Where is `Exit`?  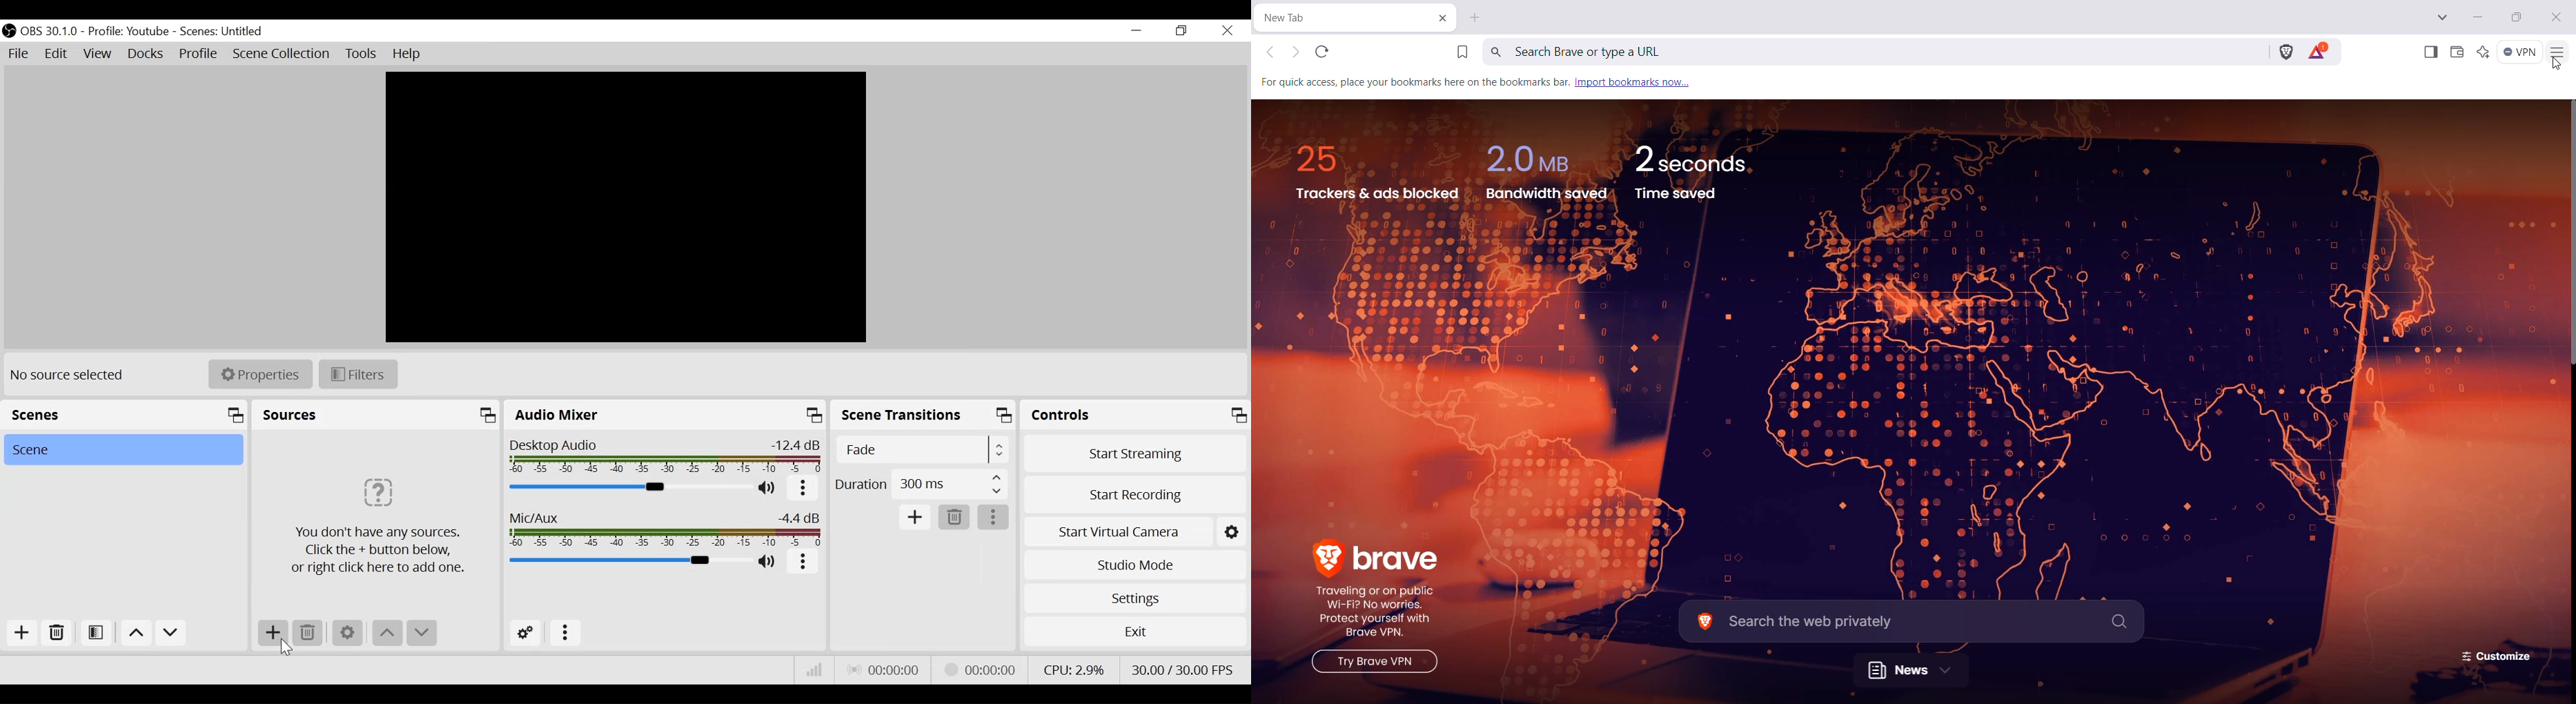 Exit is located at coordinates (1135, 635).